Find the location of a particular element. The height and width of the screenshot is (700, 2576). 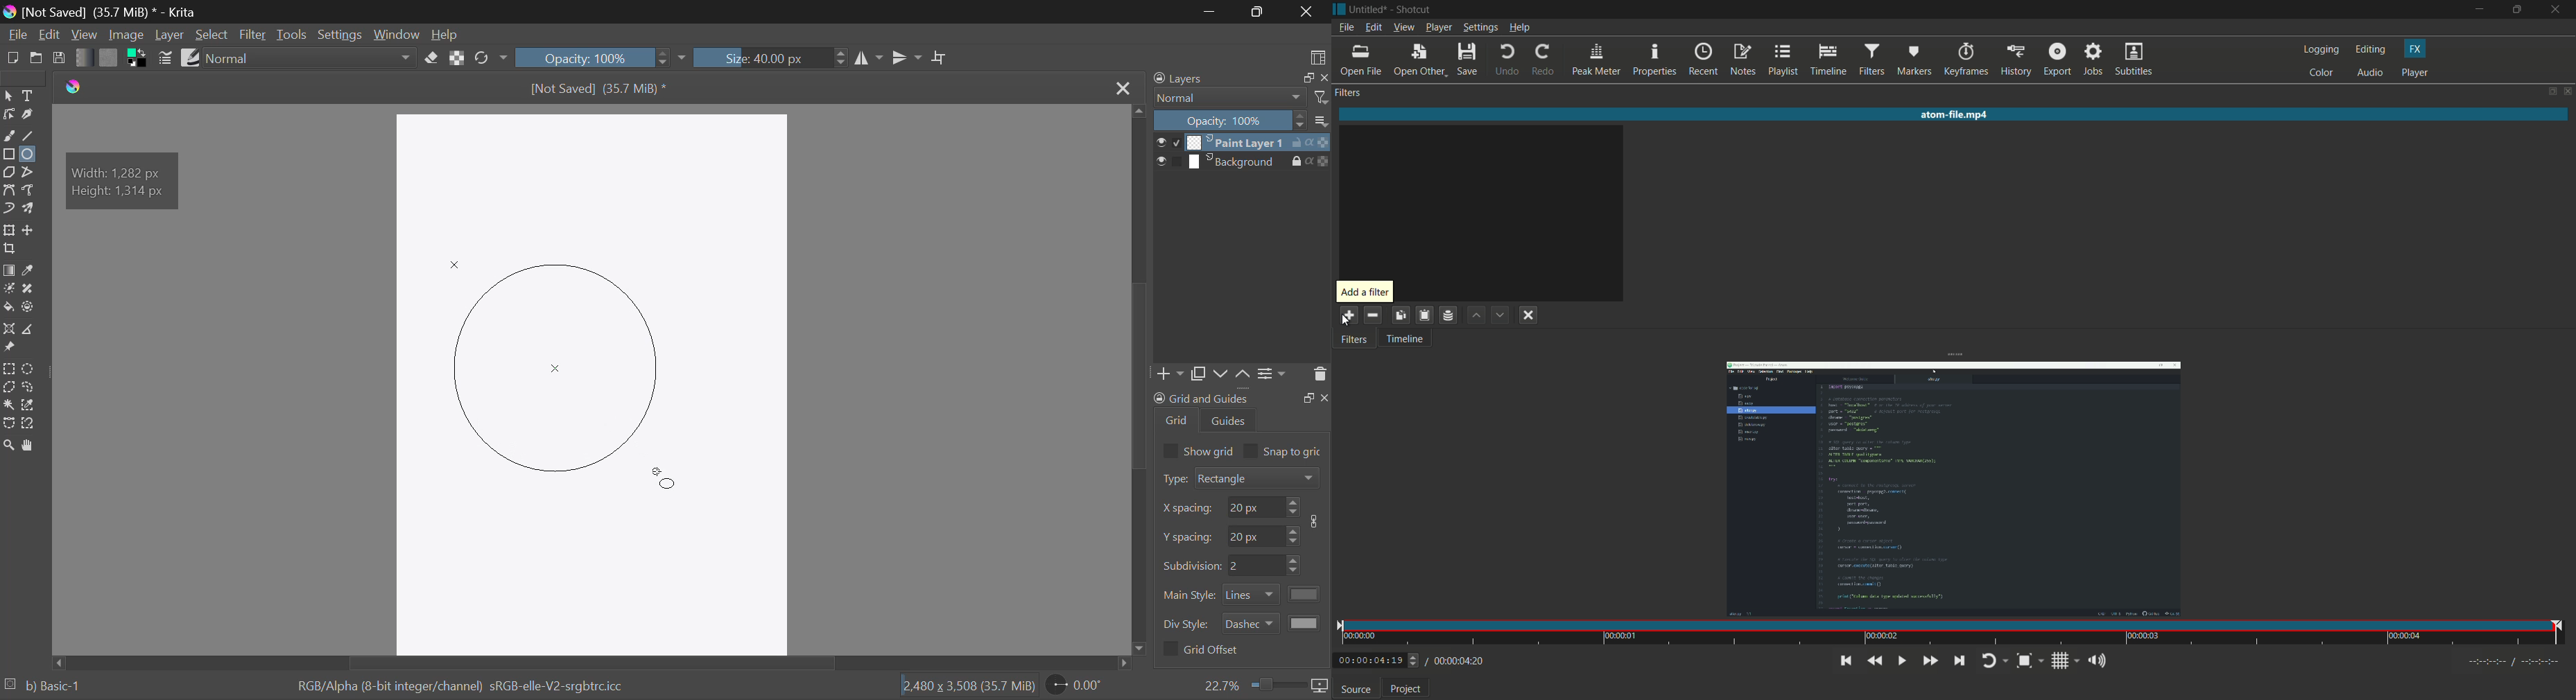

Close is located at coordinates (1307, 12).